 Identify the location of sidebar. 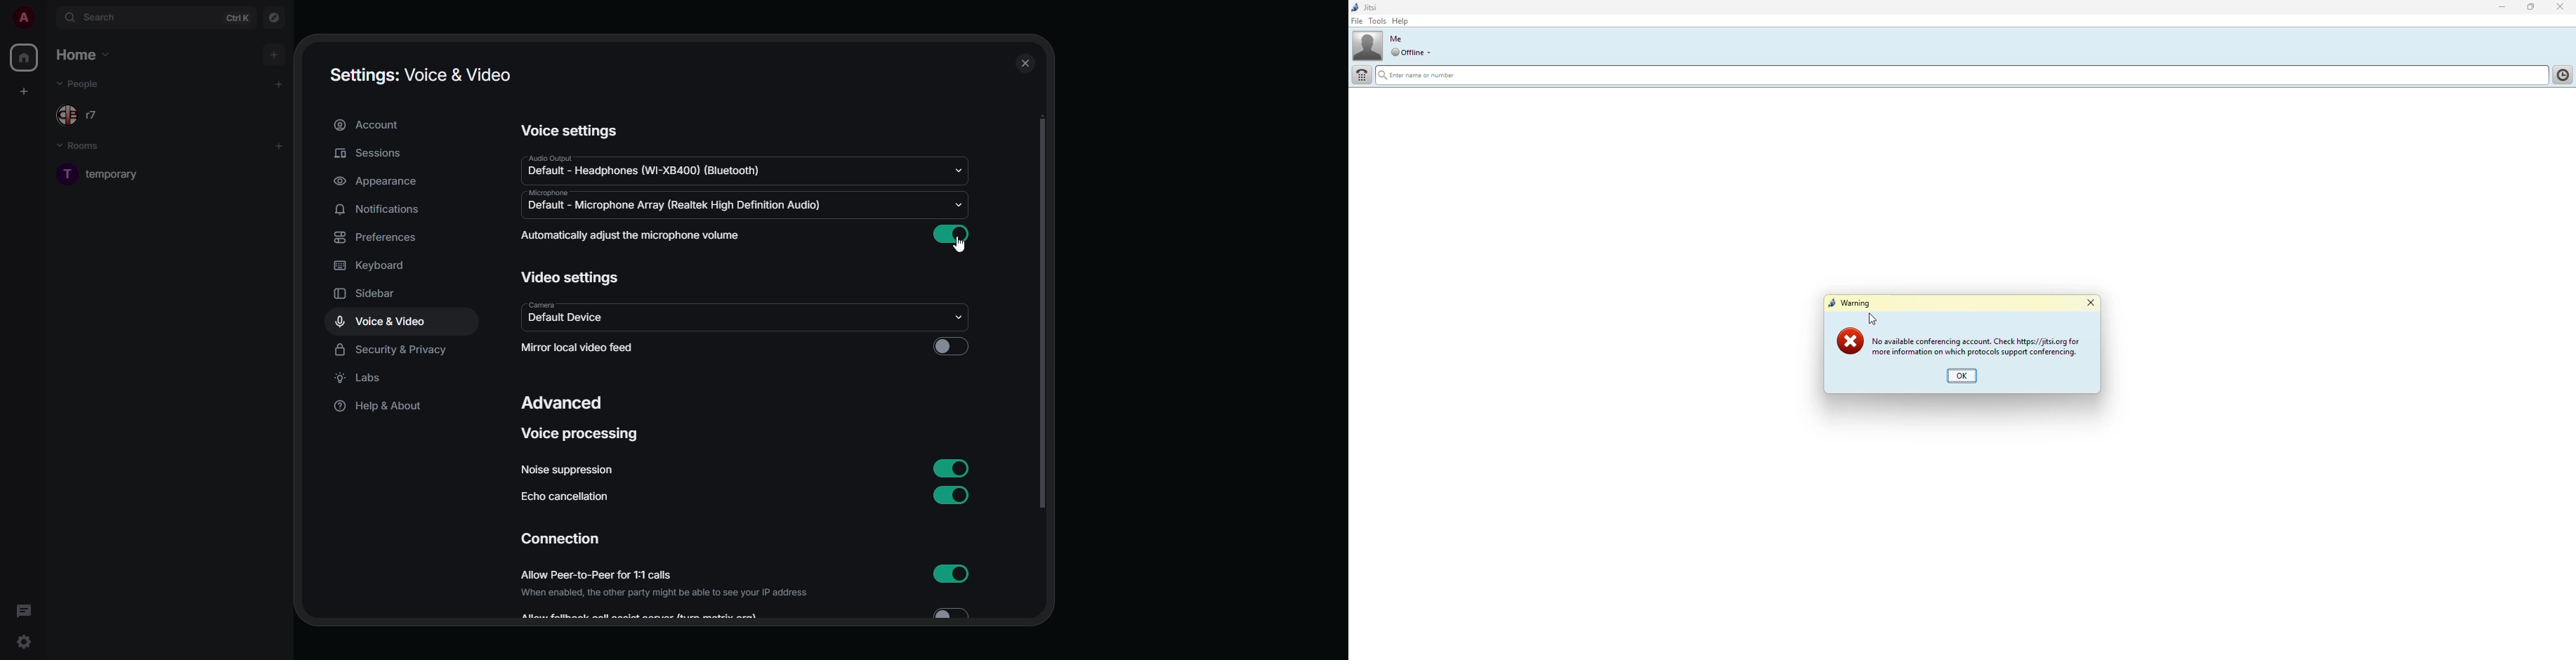
(367, 294).